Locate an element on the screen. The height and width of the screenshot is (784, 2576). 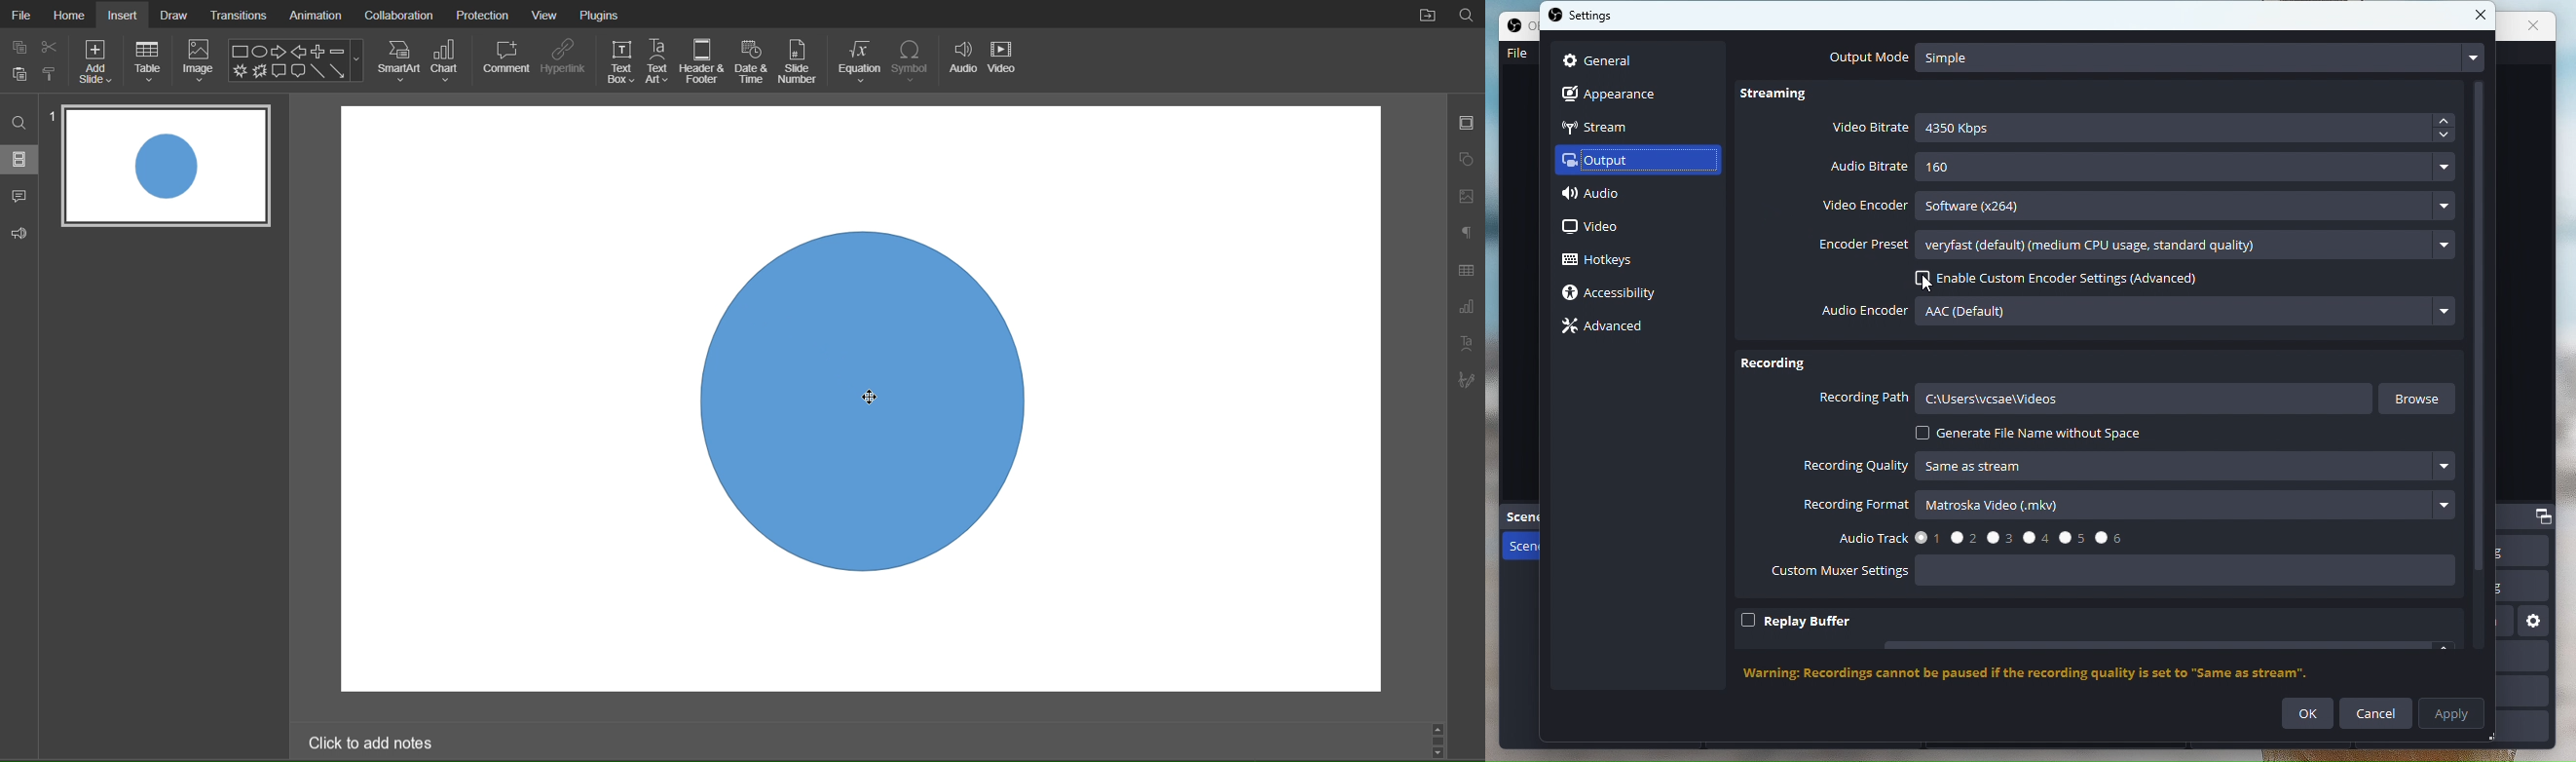
Text Box is located at coordinates (621, 60).